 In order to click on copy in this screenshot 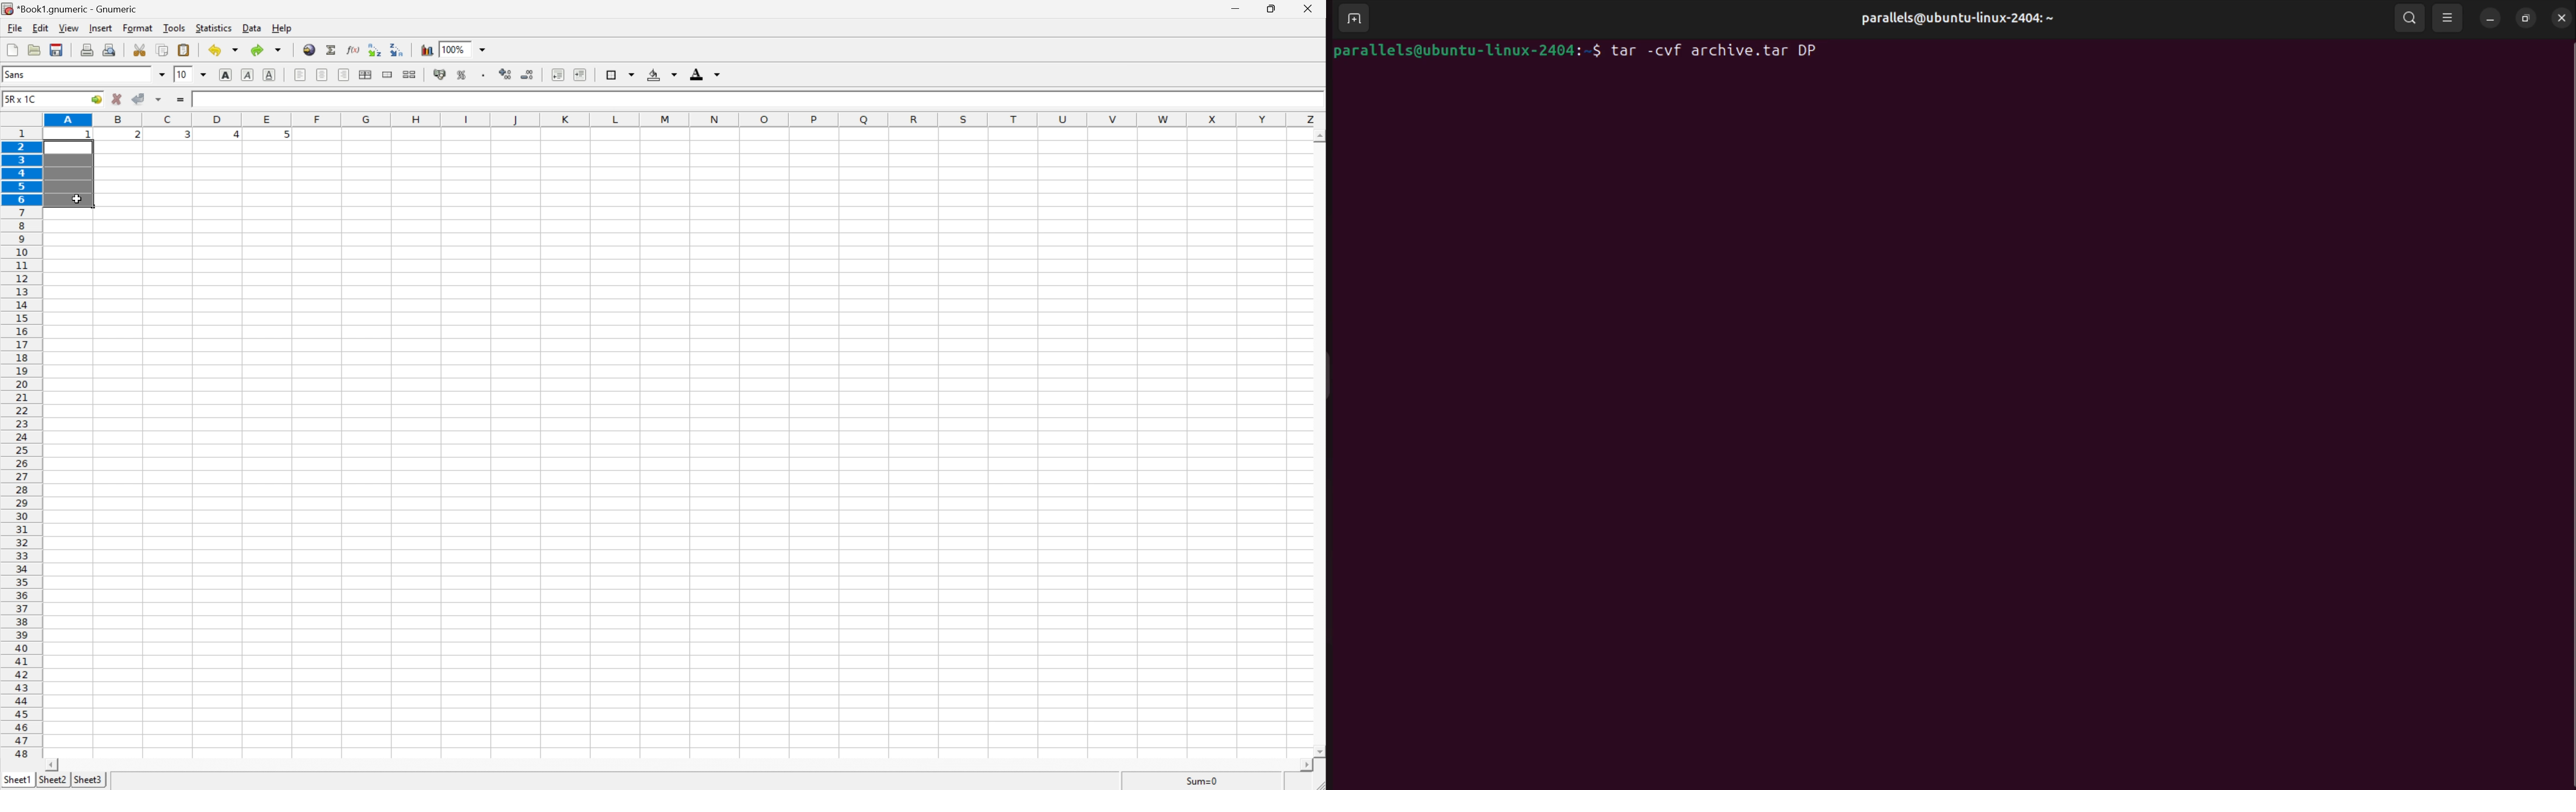, I will do `click(163, 49)`.